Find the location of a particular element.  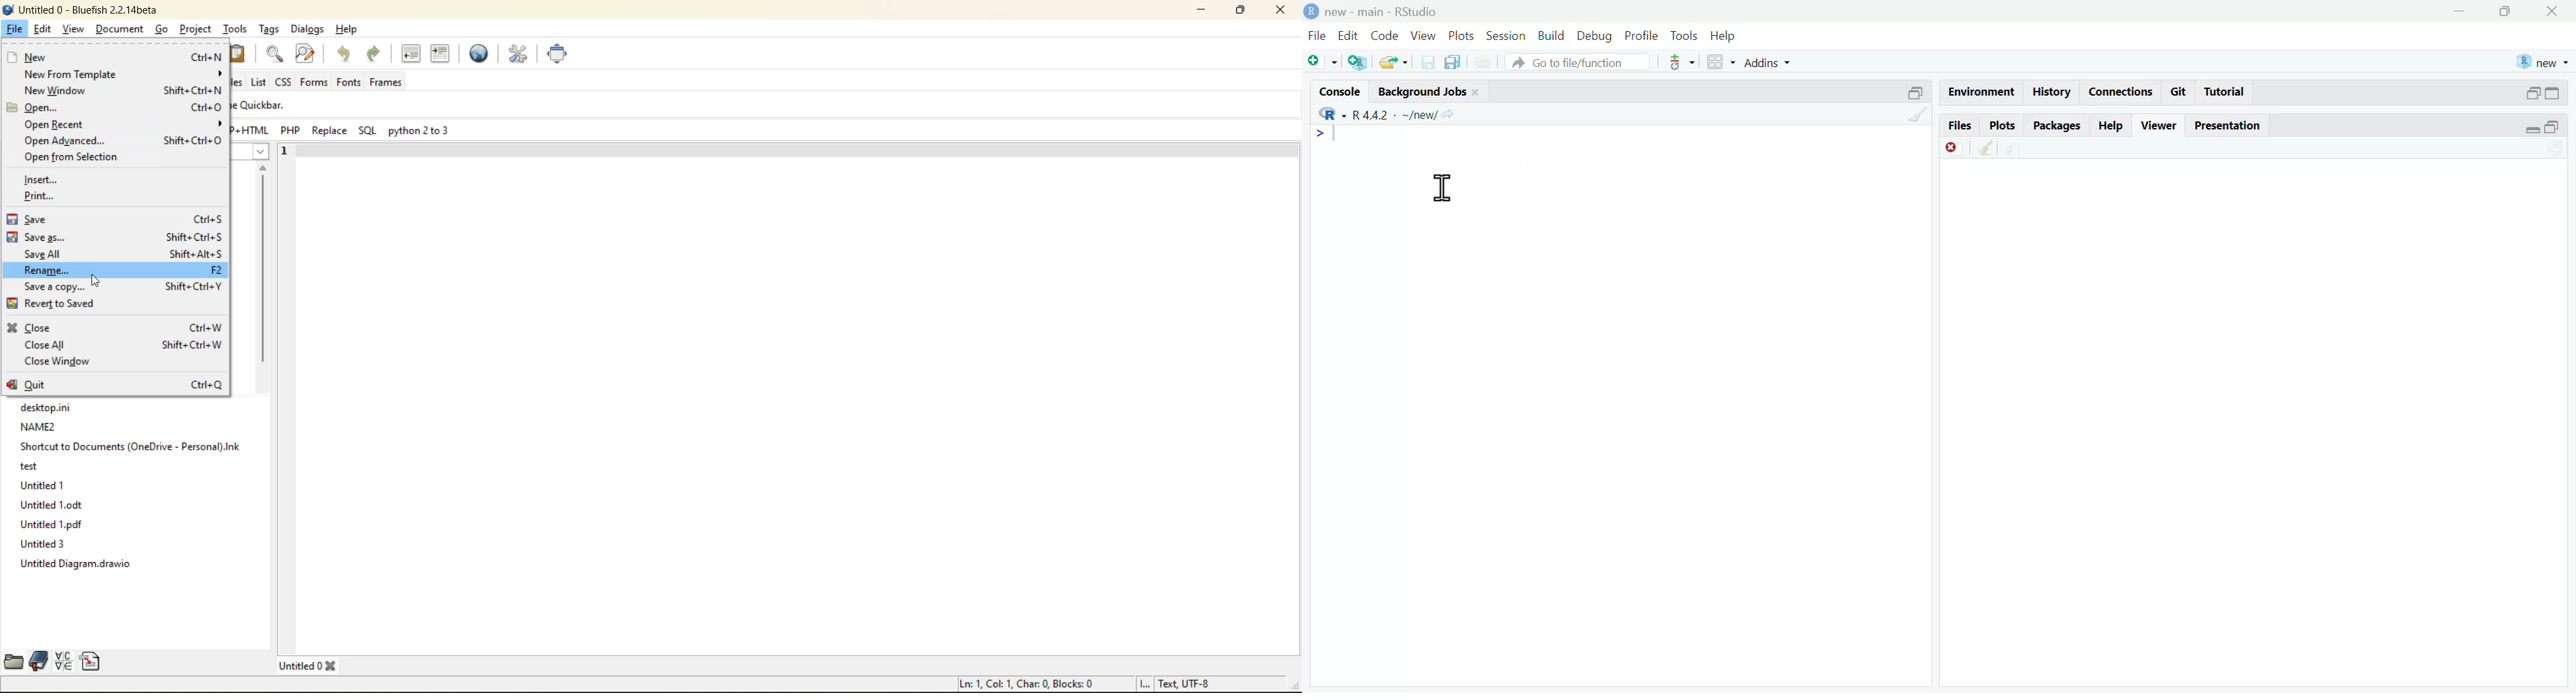

Presentation is located at coordinates (2228, 125).